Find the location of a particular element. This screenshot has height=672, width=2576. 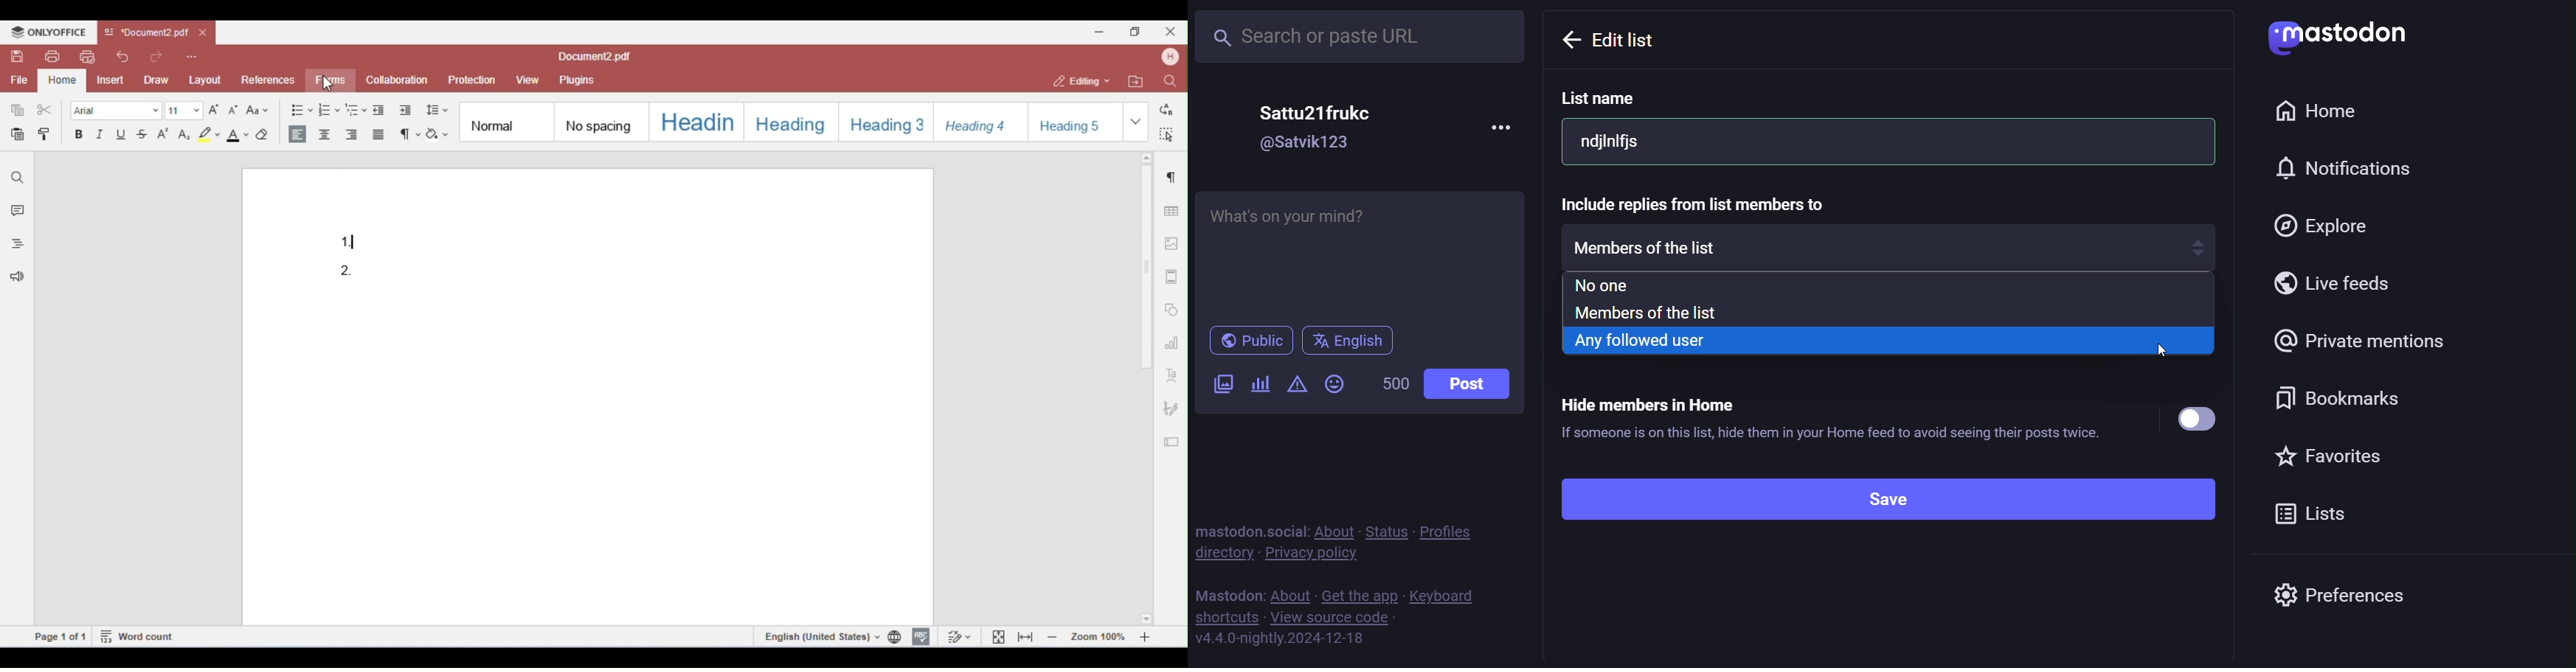

Include replies from list members to is located at coordinates (1725, 201).